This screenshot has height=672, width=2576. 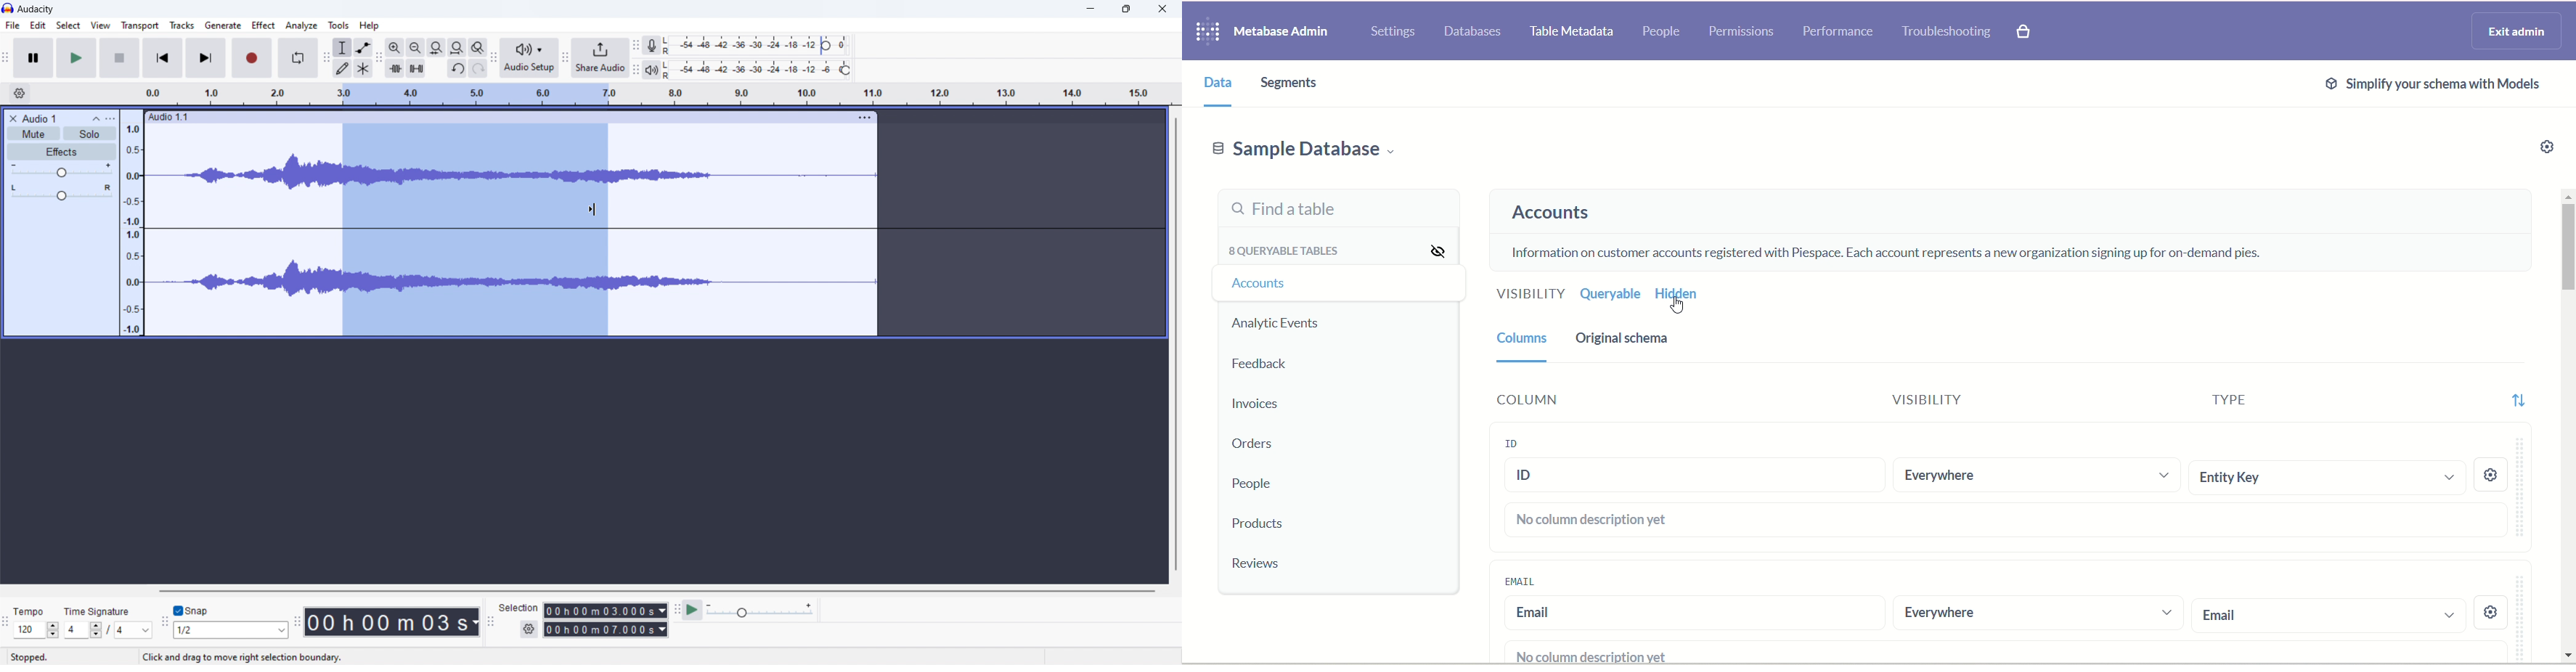 What do you see at coordinates (475, 235) in the screenshot?
I see `selected audio section of the track` at bounding box center [475, 235].